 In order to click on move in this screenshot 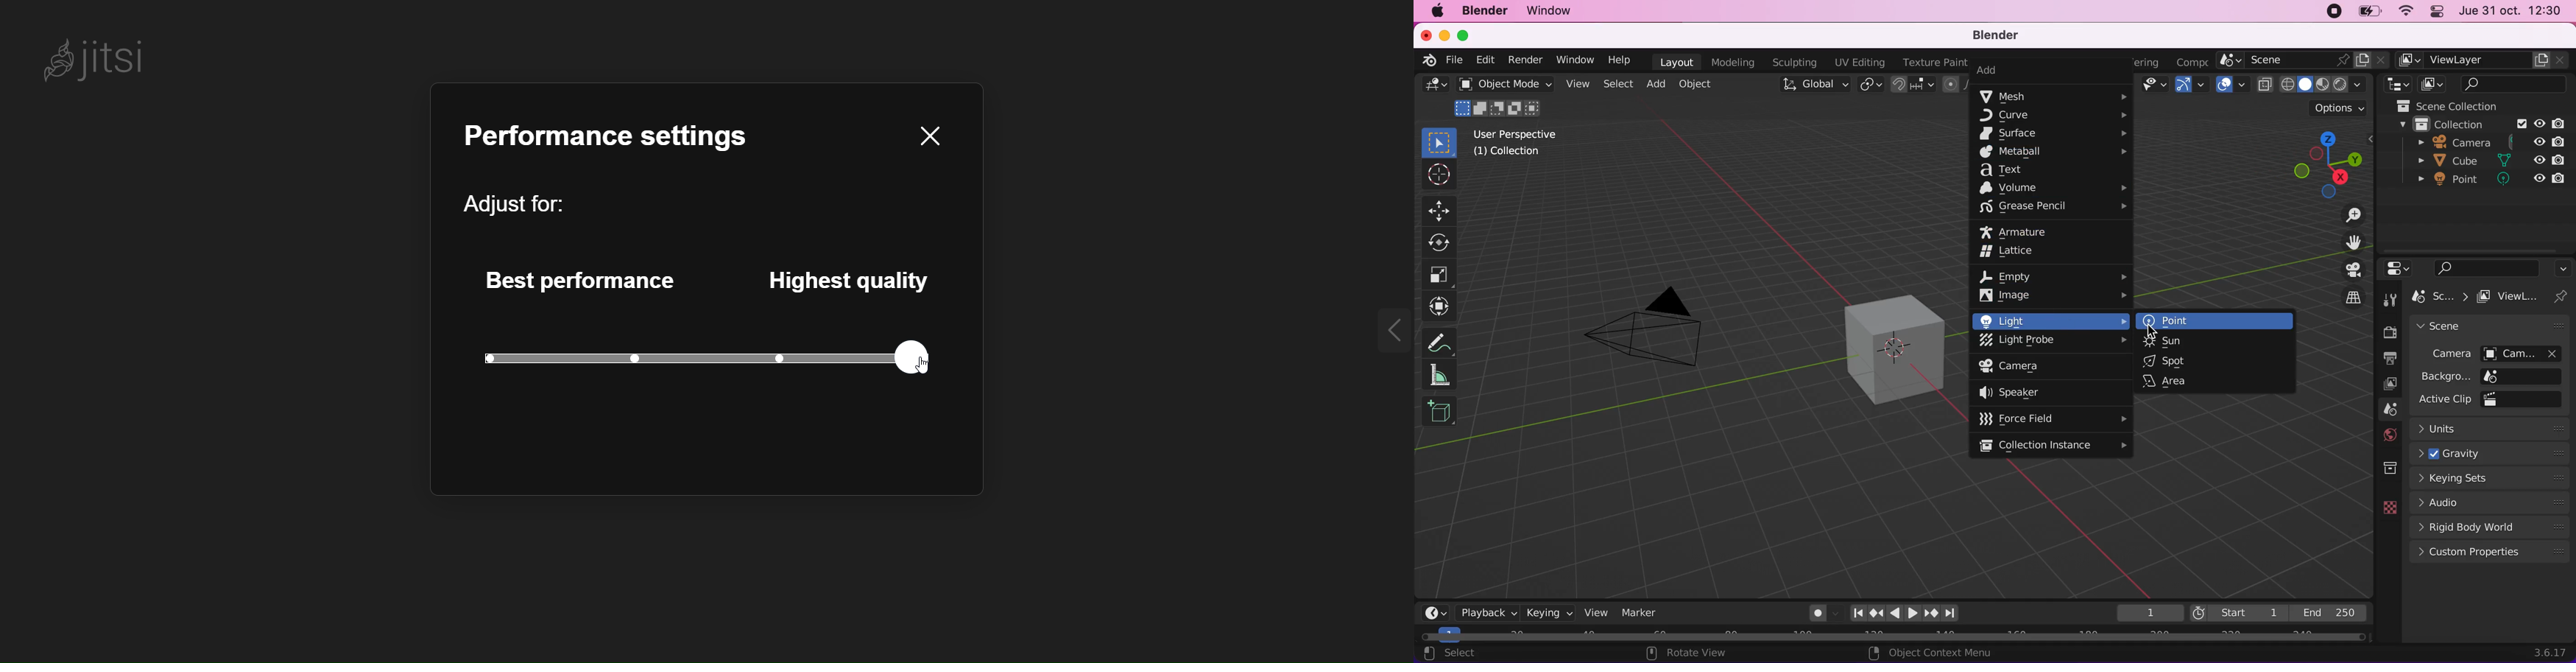, I will do `click(1440, 209)`.